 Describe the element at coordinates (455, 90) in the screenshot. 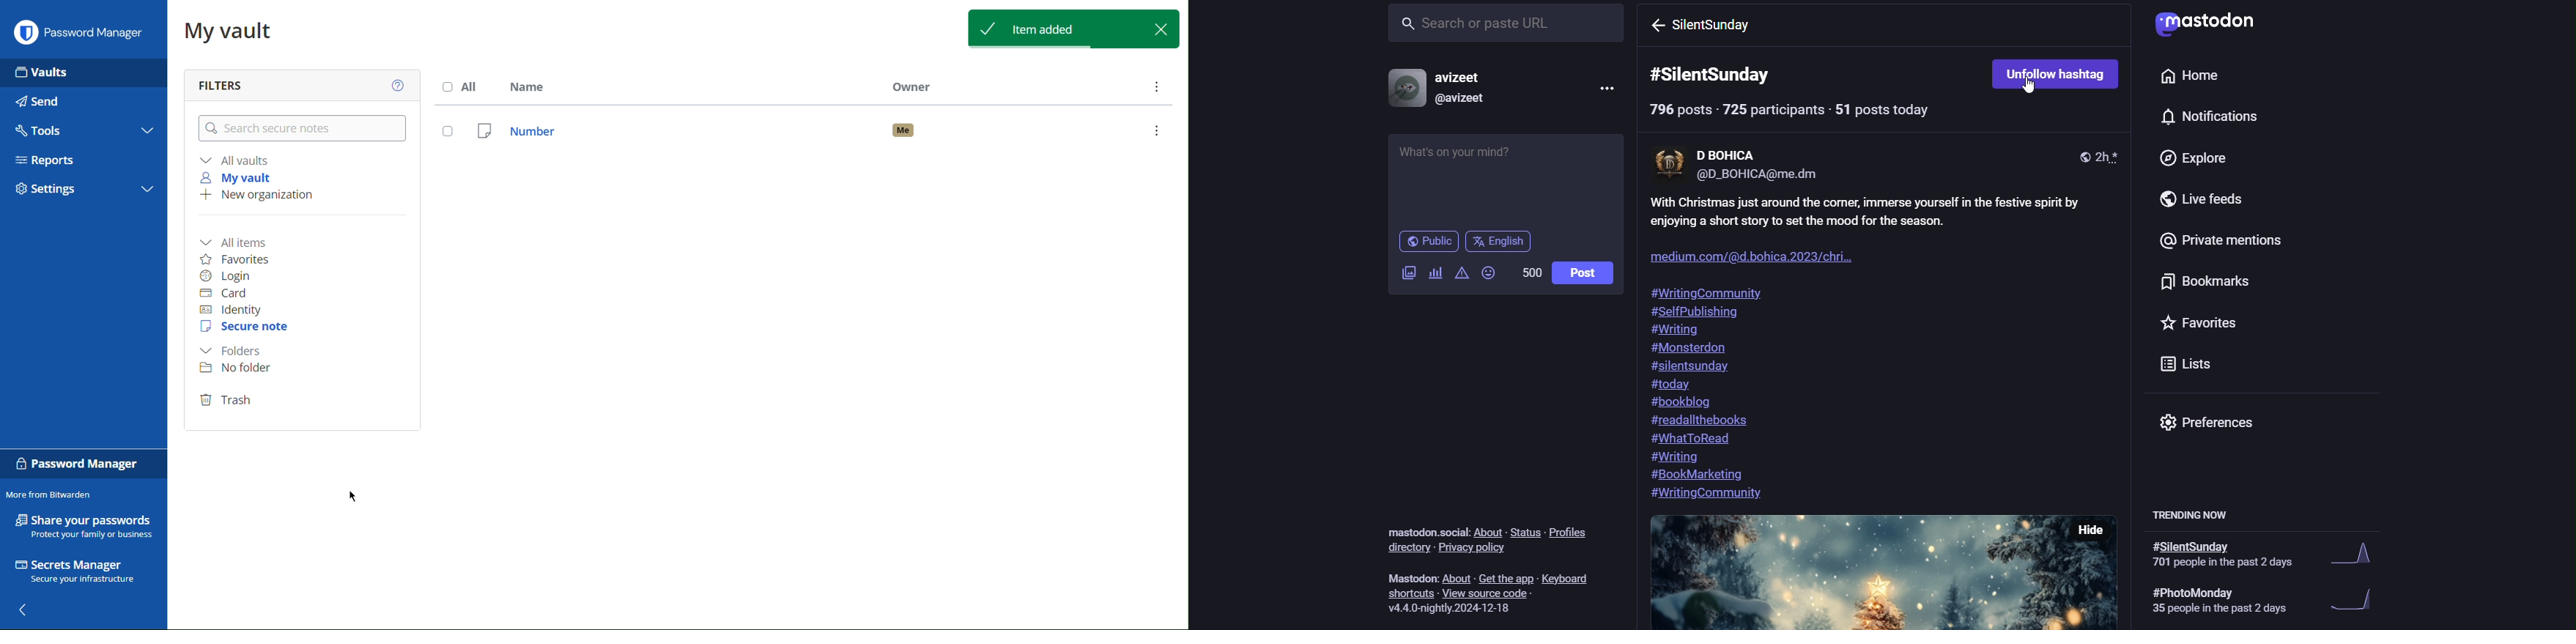

I see `All` at that location.